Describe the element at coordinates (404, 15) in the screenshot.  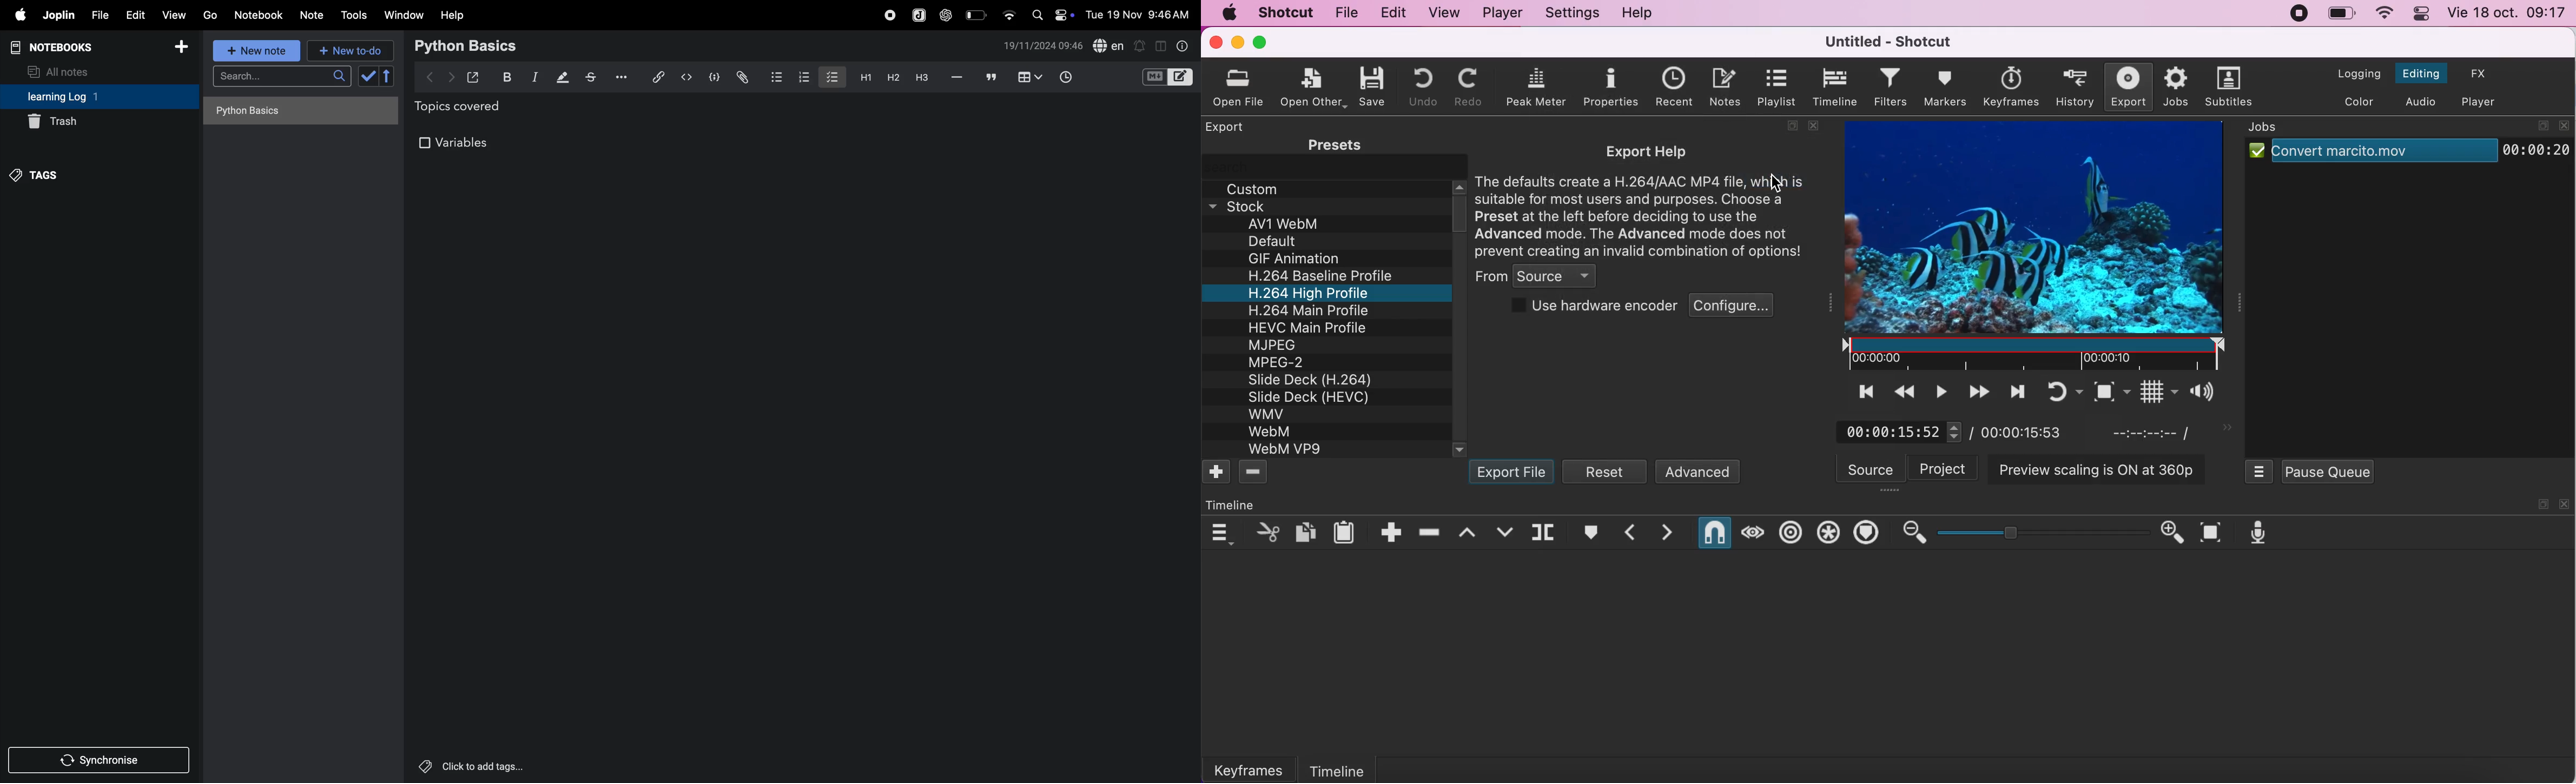
I see `window` at that location.